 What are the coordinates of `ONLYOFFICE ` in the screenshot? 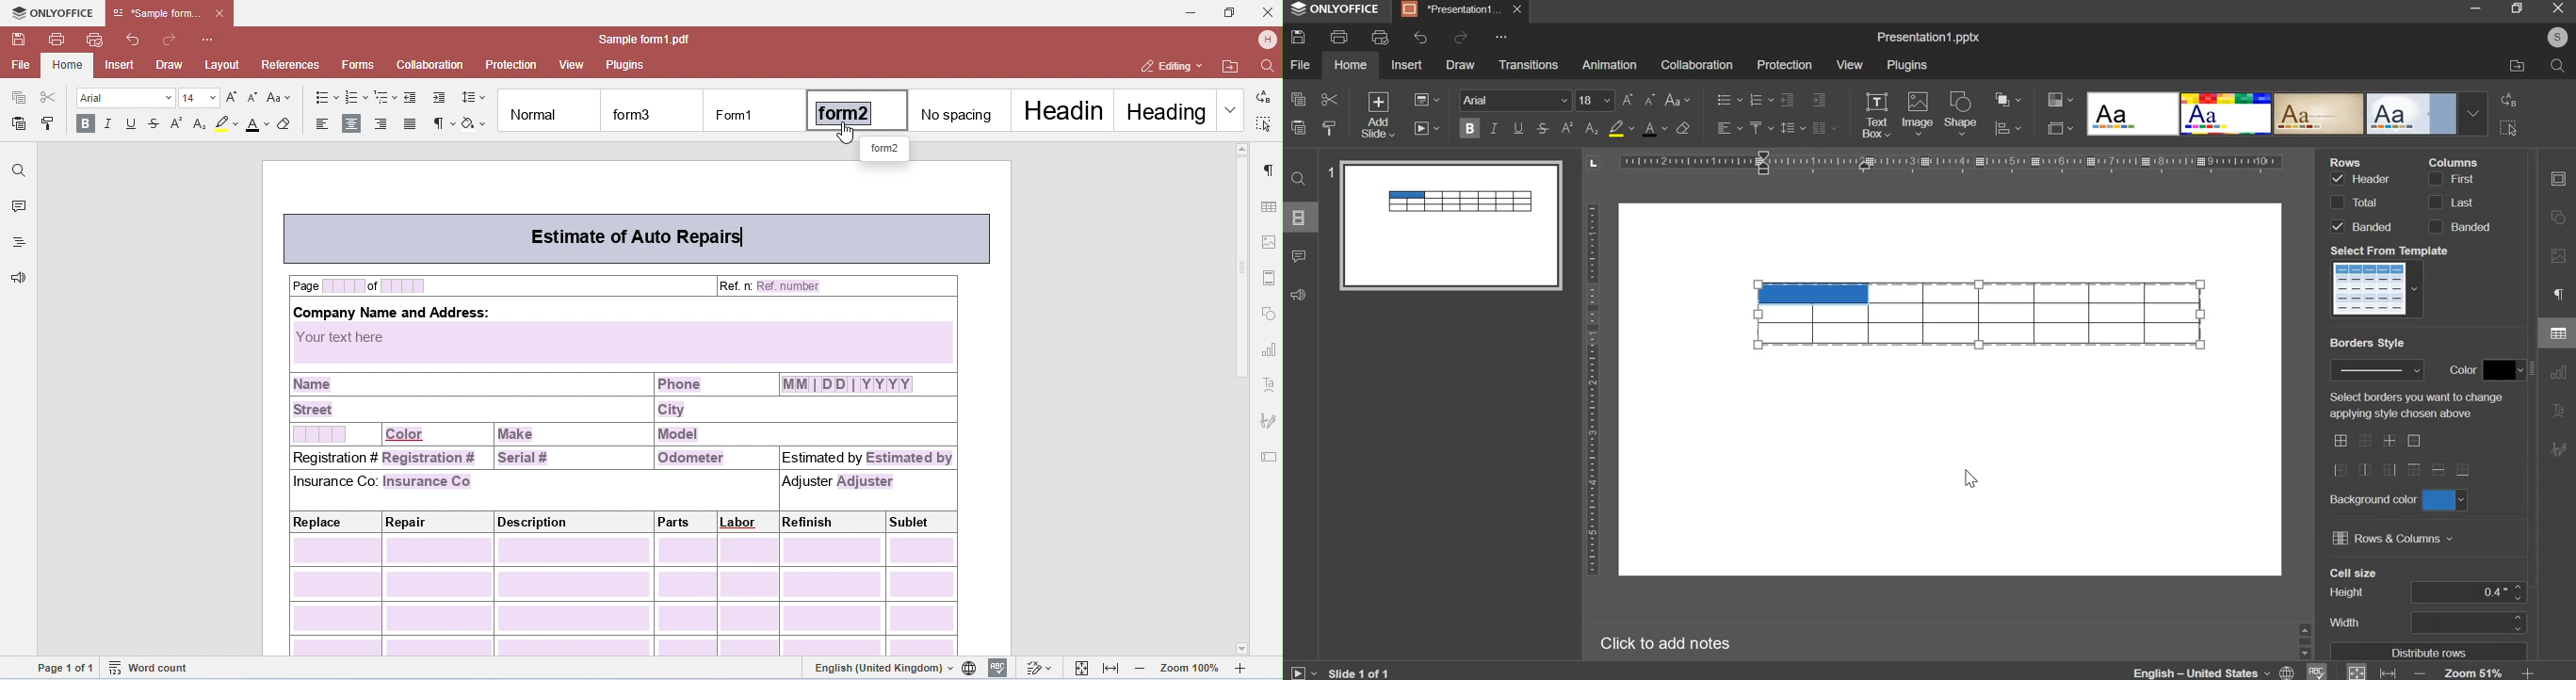 It's located at (1338, 9).